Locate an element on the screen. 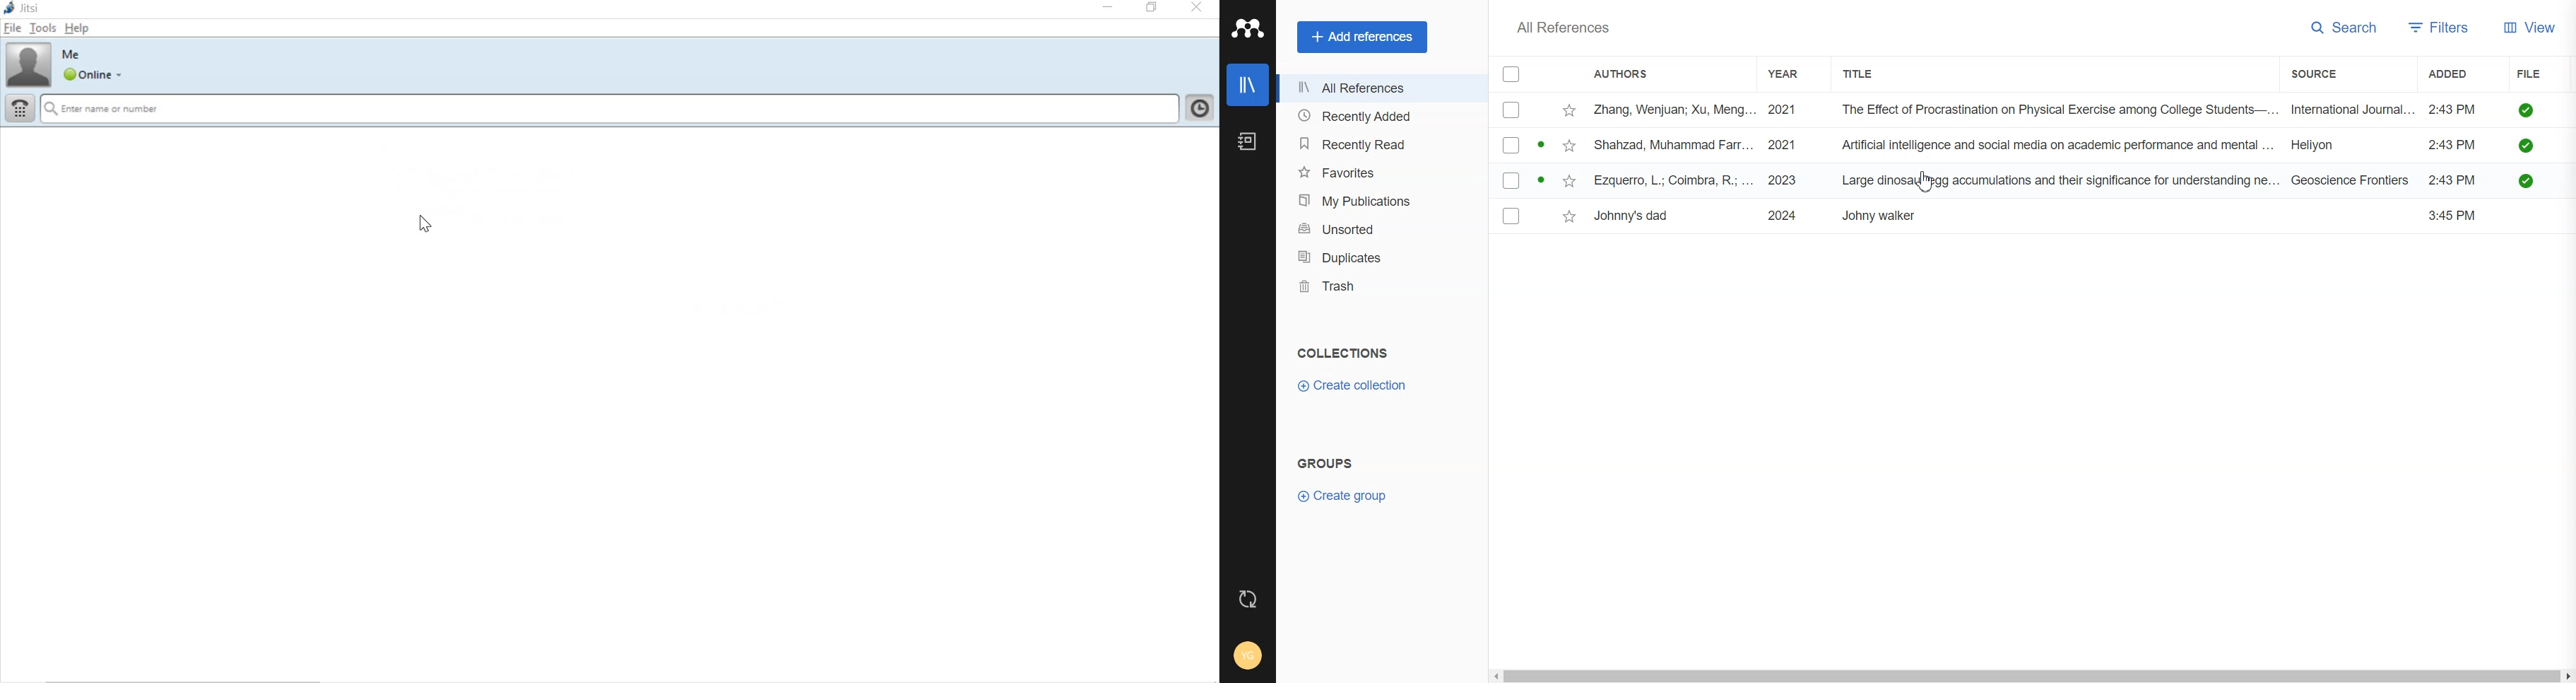 The height and width of the screenshot is (700, 2576). click to show history is located at coordinates (1201, 110).